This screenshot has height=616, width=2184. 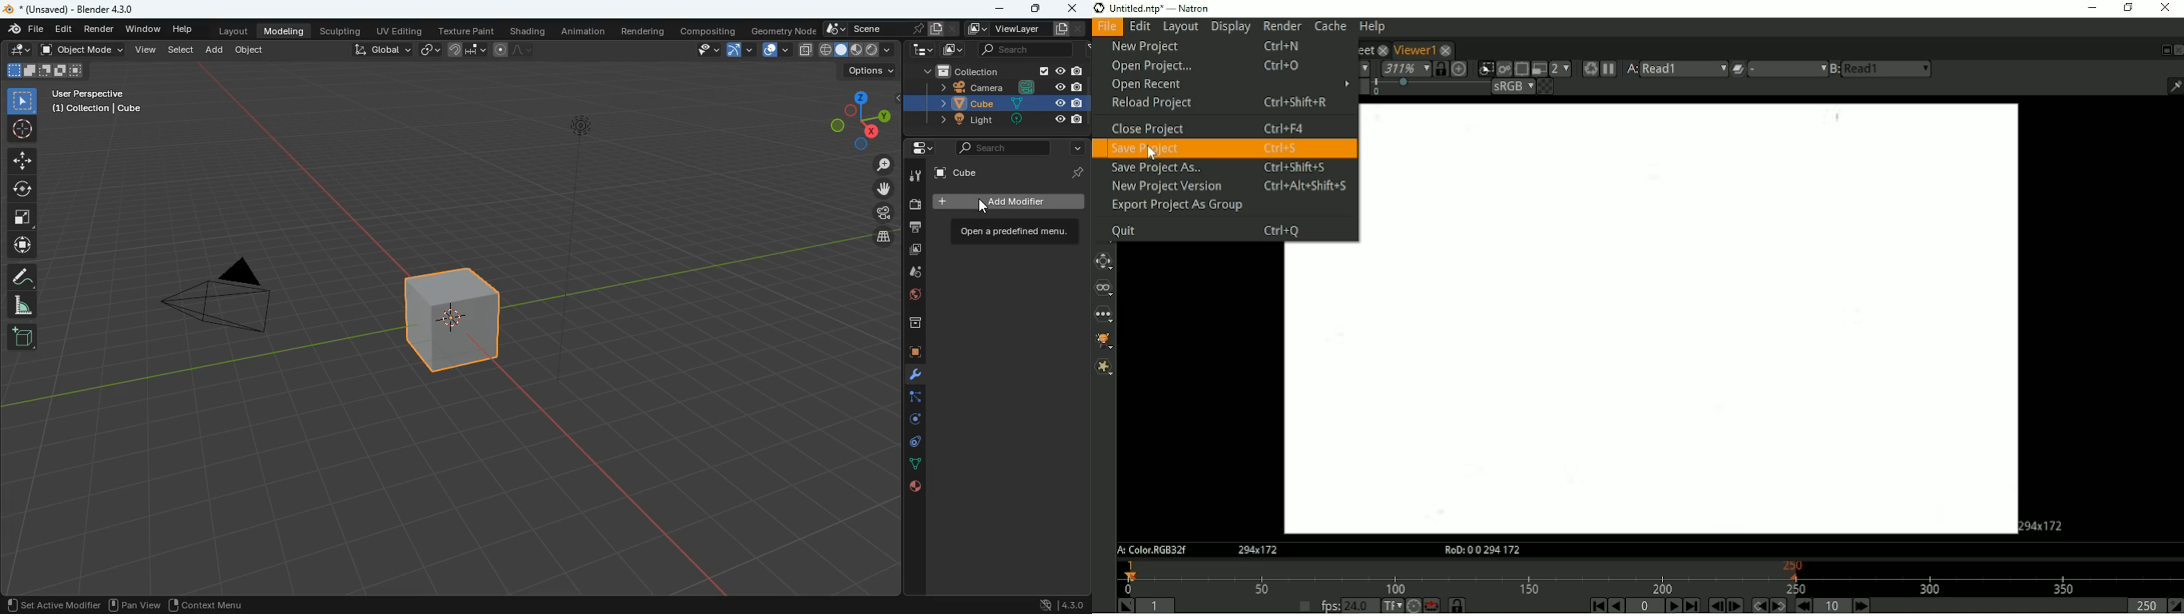 What do you see at coordinates (1020, 121) in the screenshot?
I see `` at bounding box center [1020, 121].